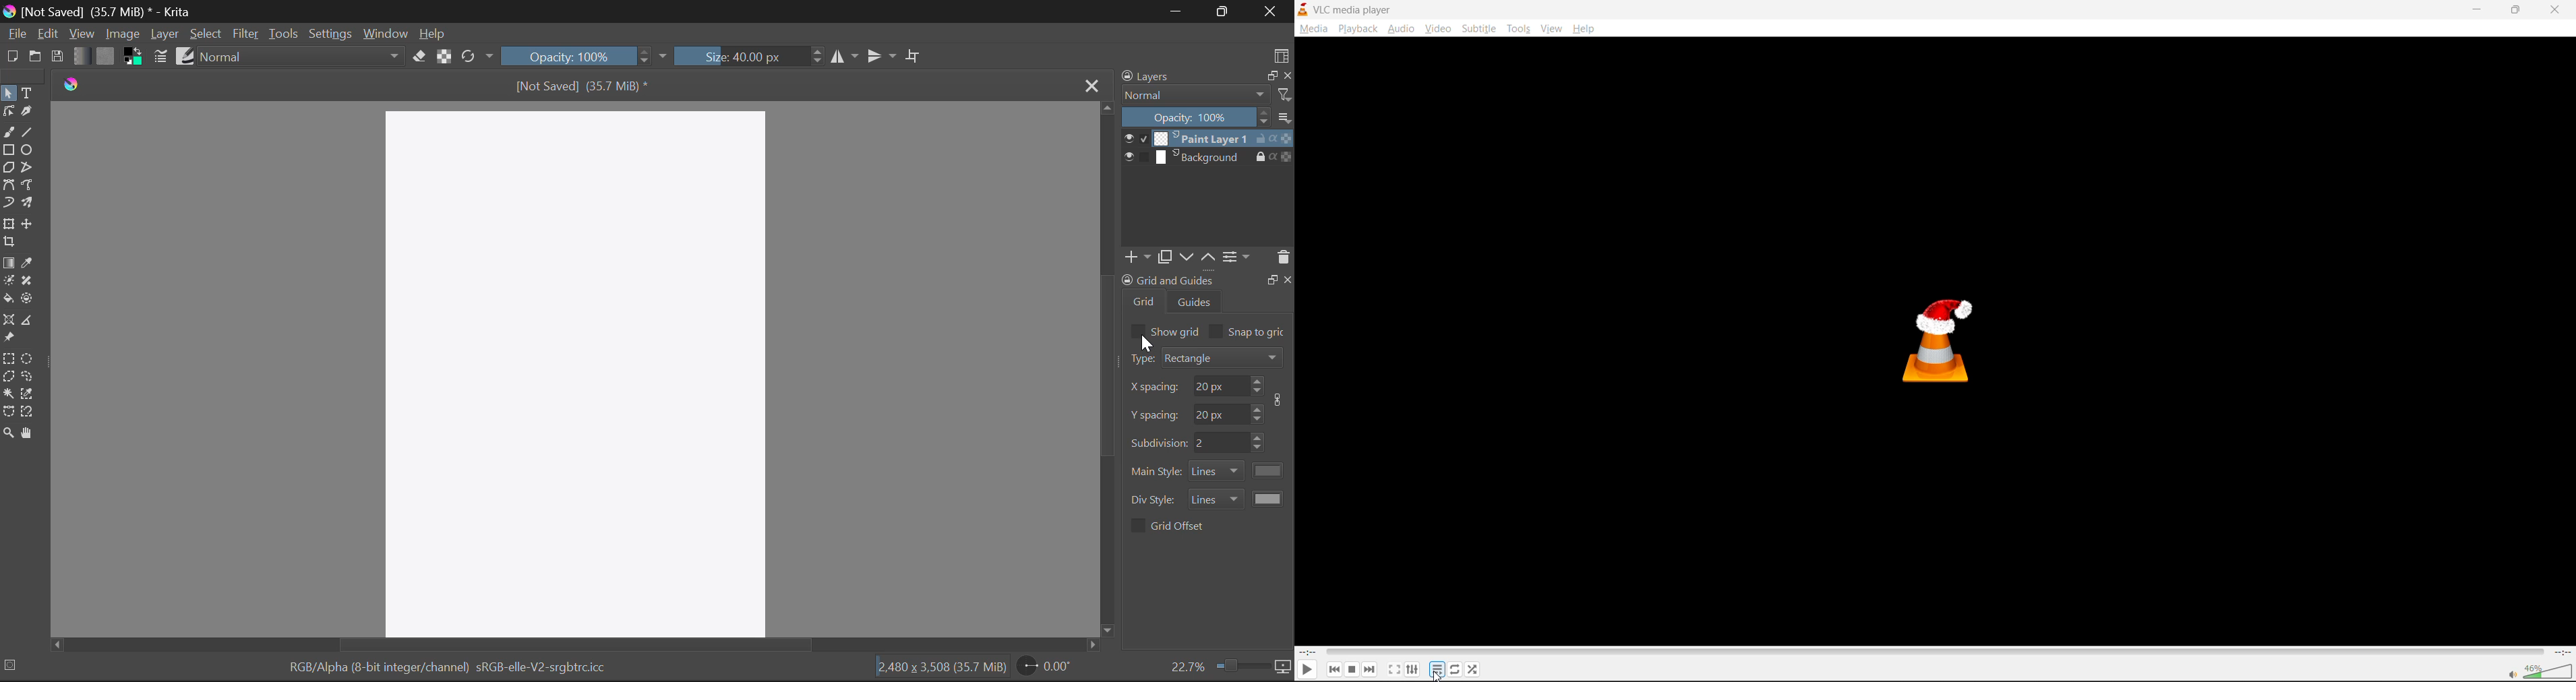  I want to click on loop, so click(1455, 669).